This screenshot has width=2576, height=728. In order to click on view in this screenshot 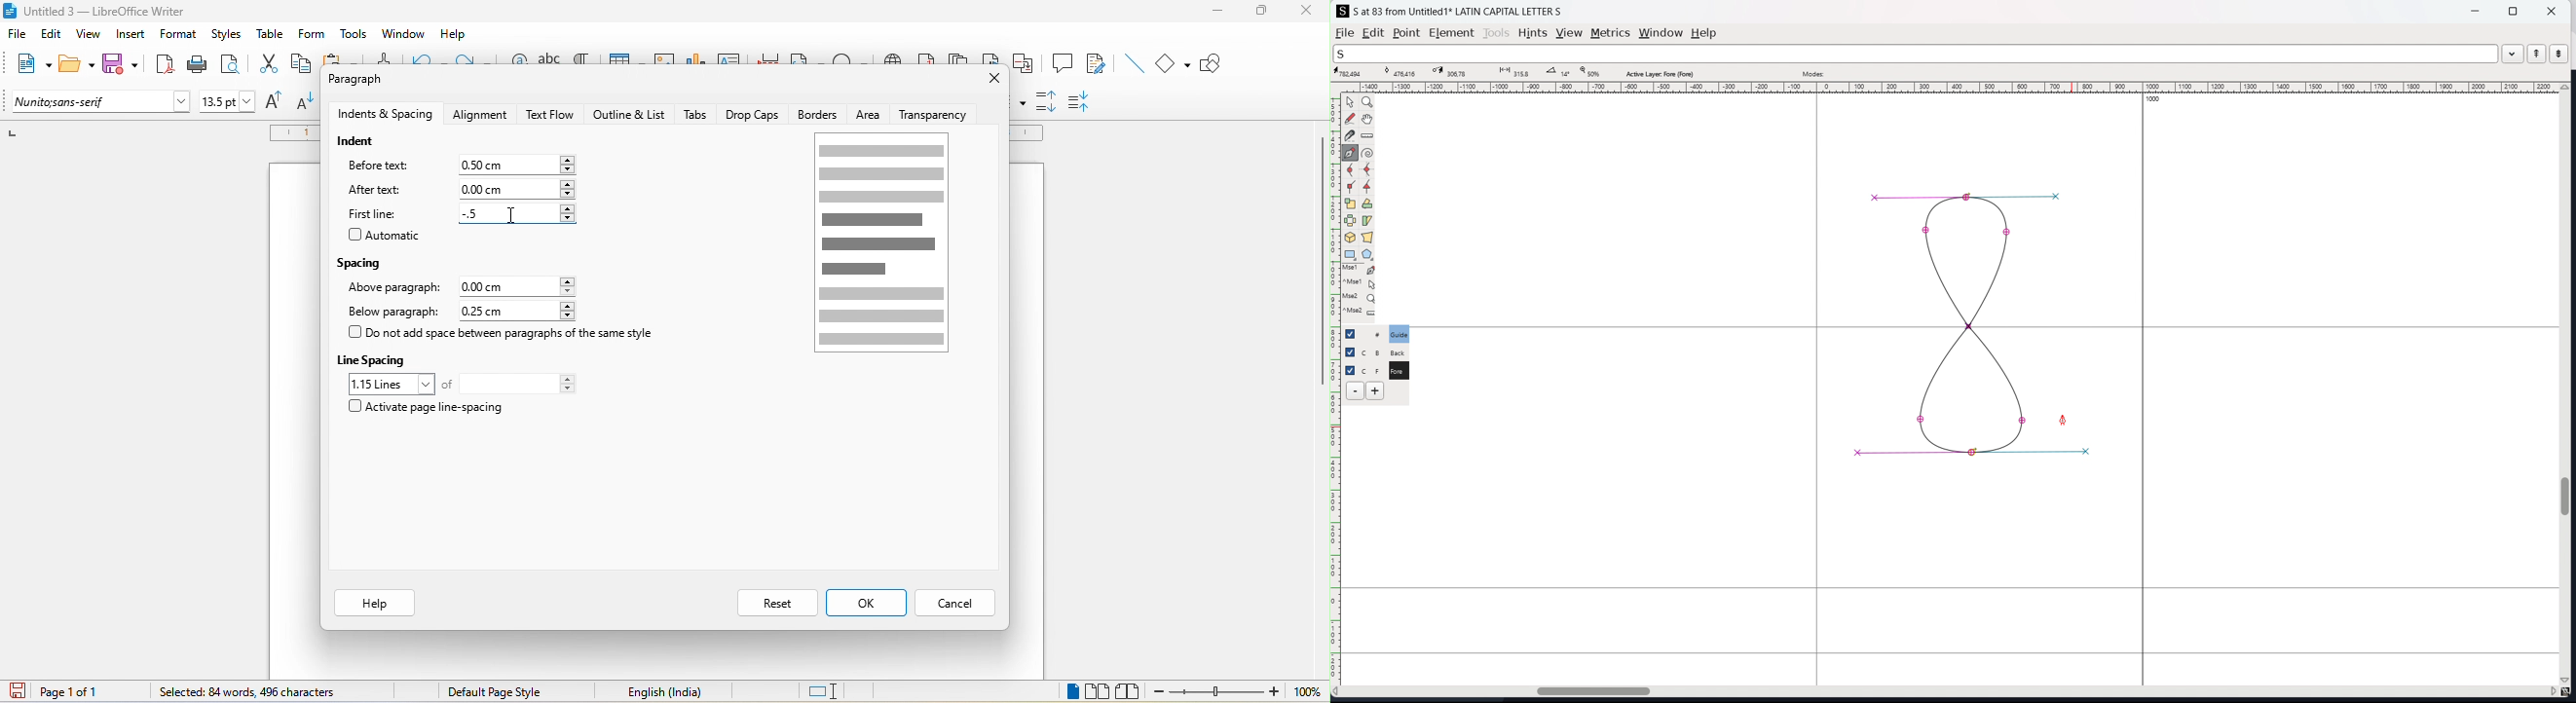, I will do `click(1569, 33)`.